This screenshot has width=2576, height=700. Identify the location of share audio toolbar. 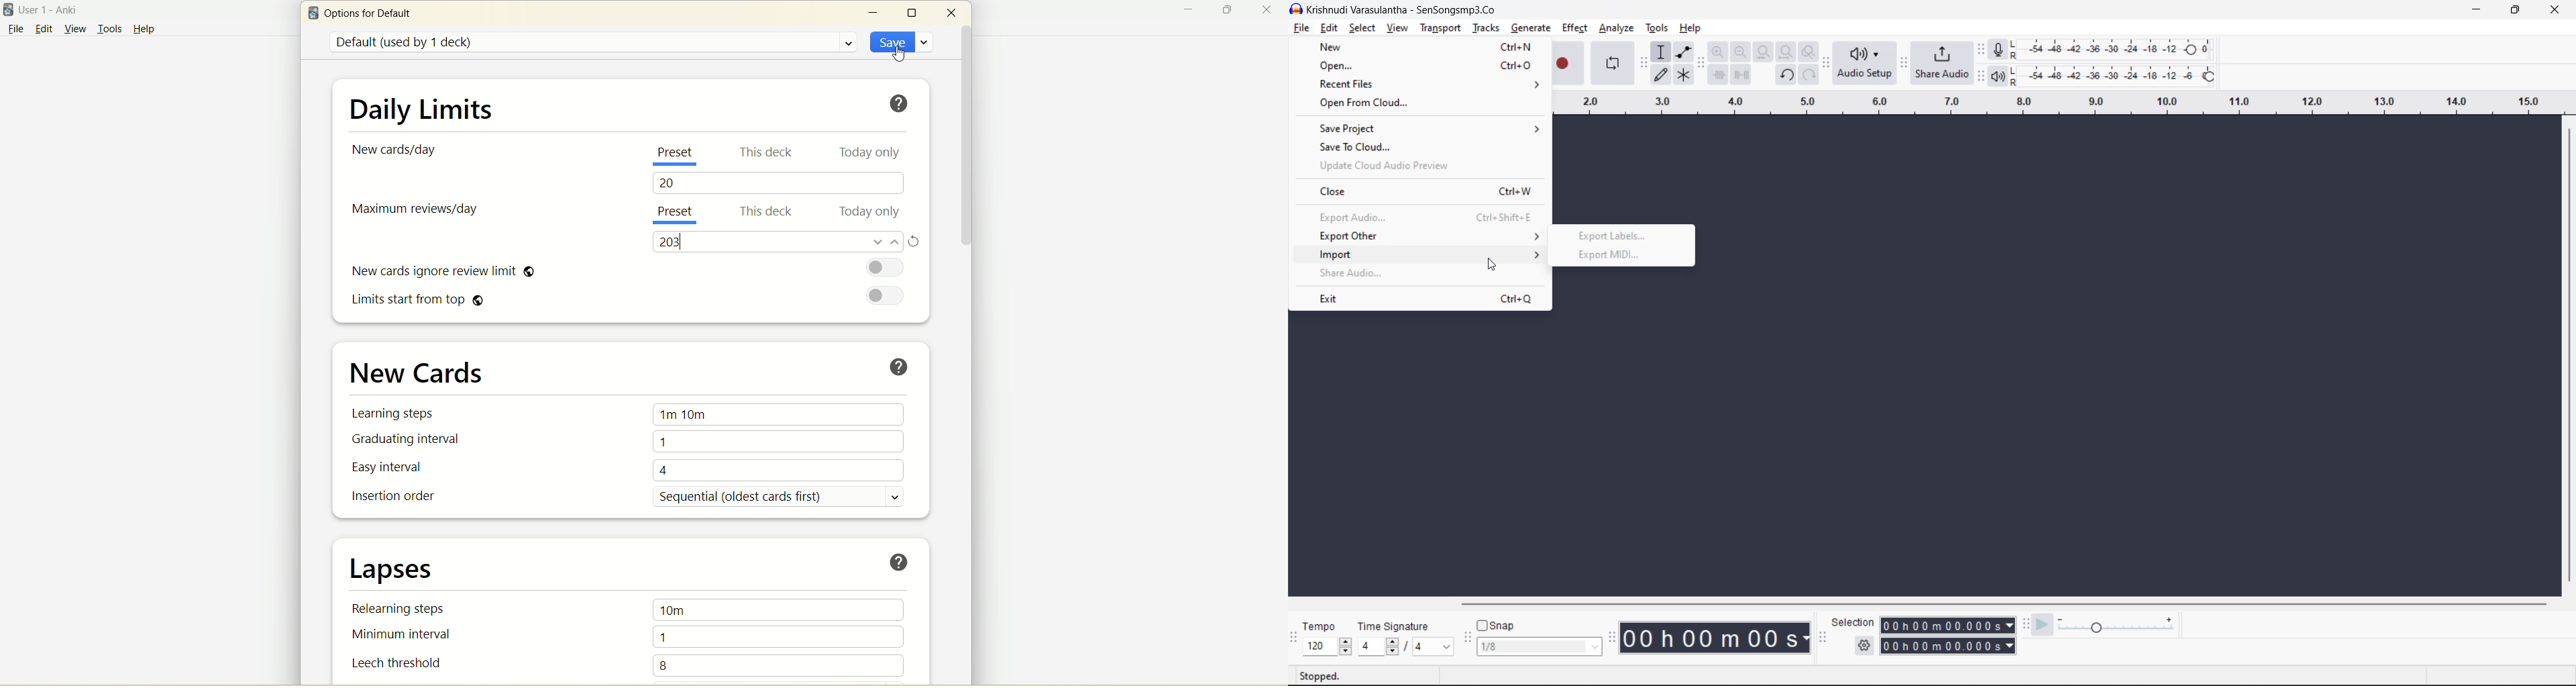
(1905, 64).